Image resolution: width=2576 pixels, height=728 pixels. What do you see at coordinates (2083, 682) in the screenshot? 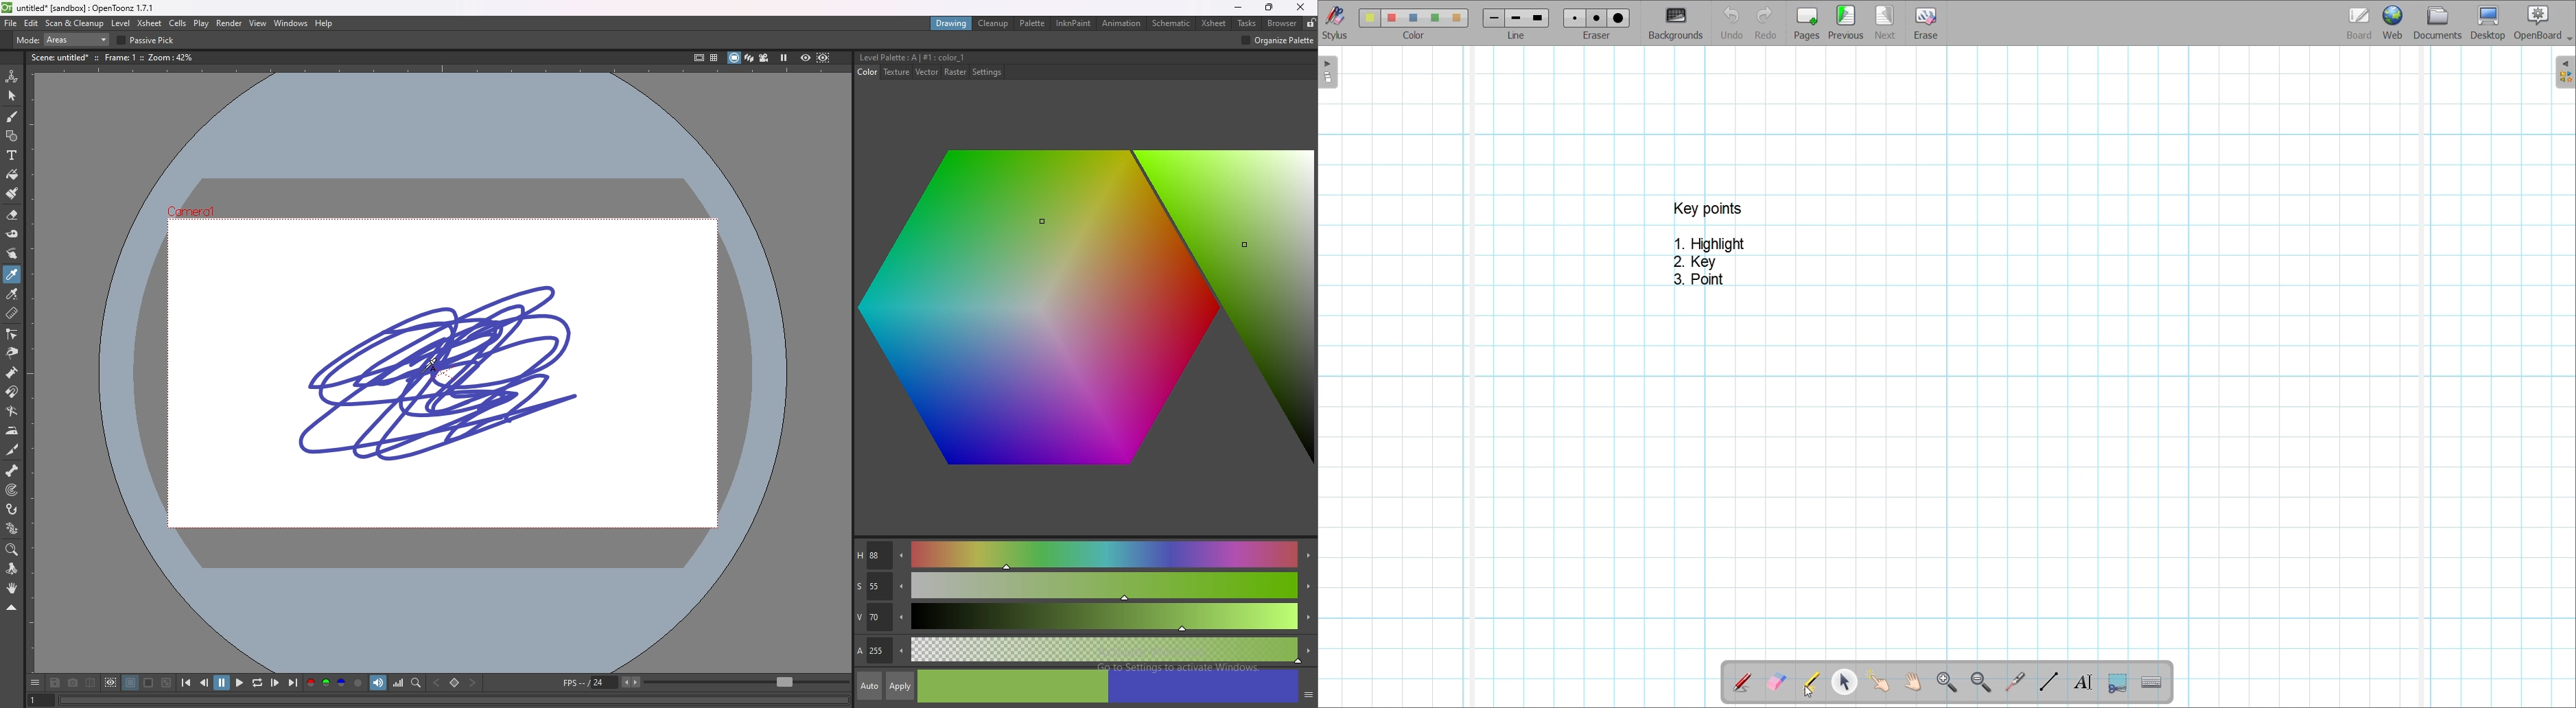
I see `Write text` at bounding box center [2083, 682].